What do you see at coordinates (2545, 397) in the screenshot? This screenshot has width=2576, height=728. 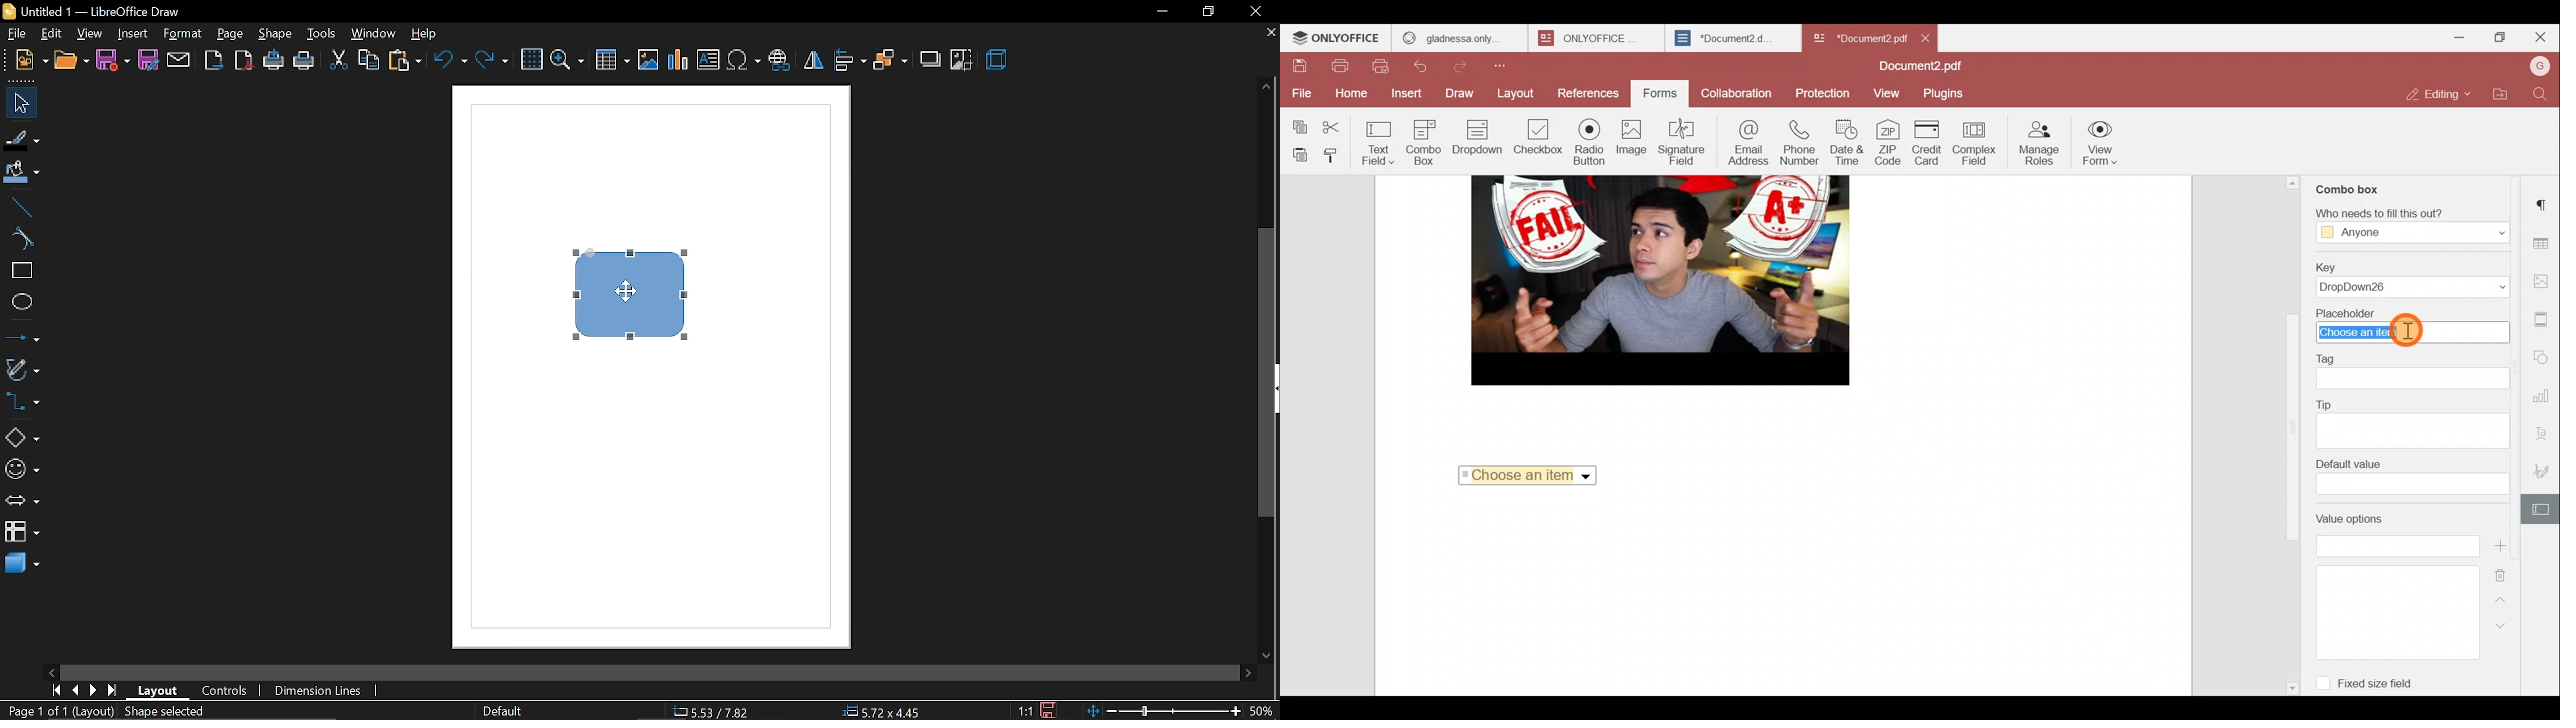 I see `Chart settings` at bounding box center [2545, 397].